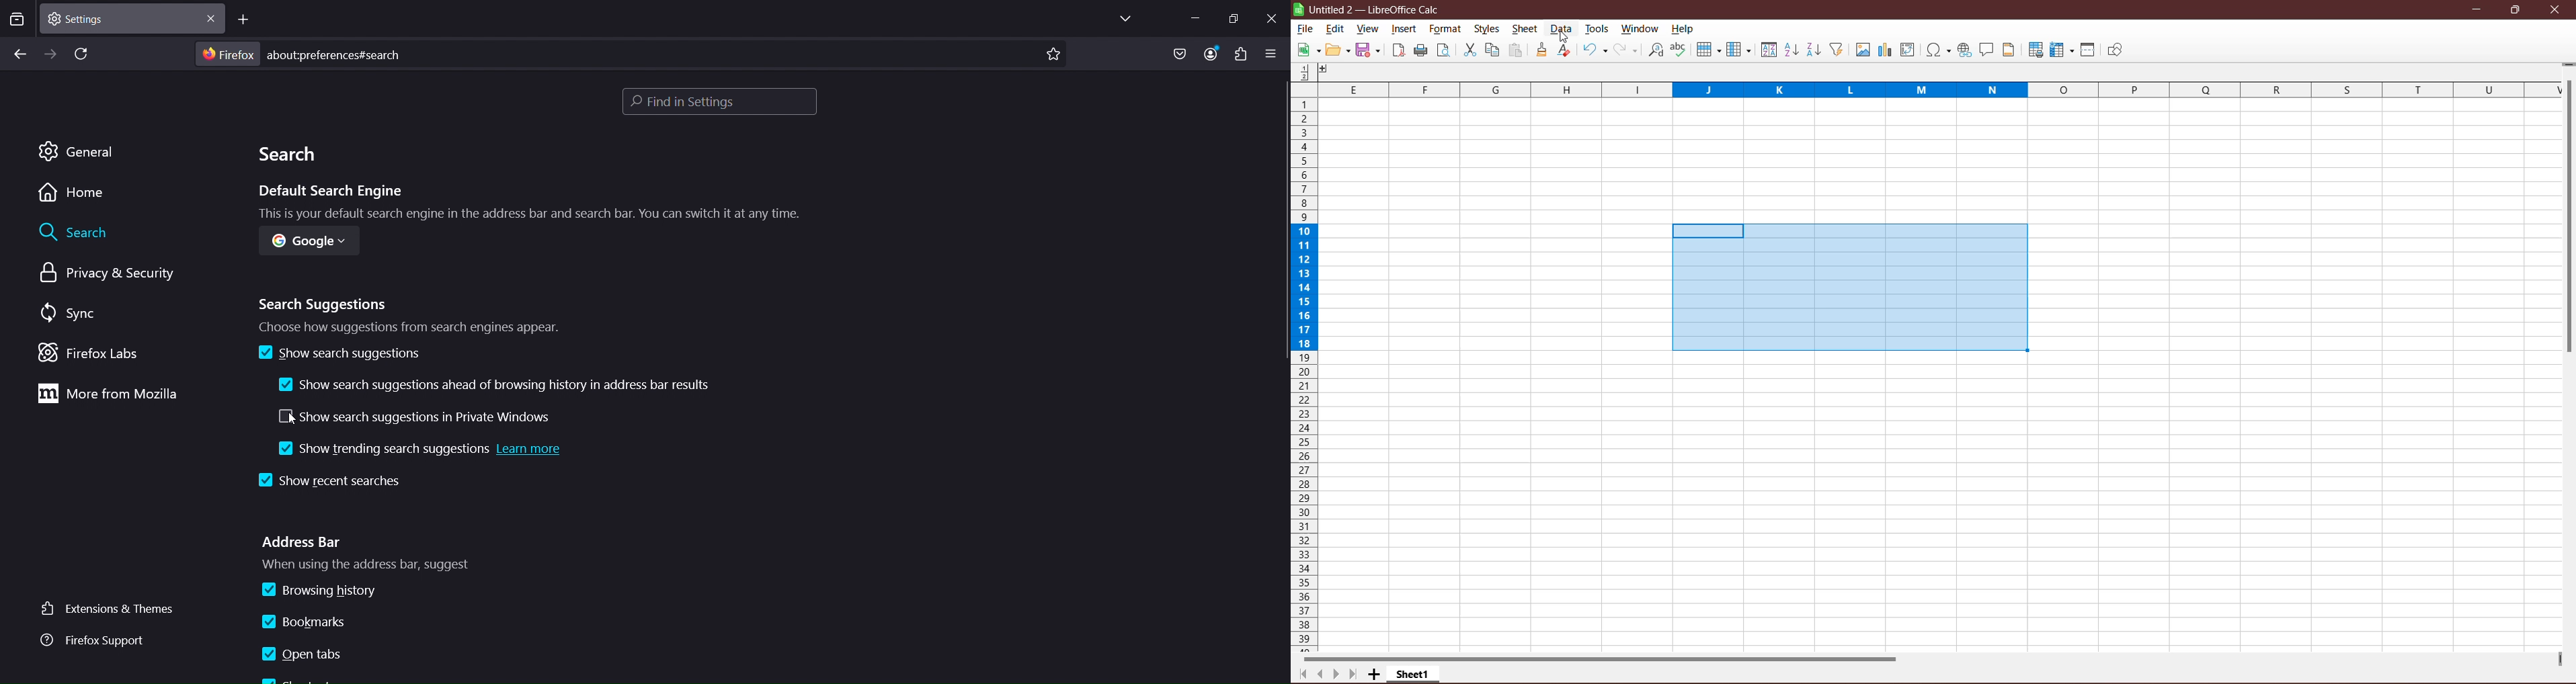 This screenshot has width=2576, height=700. Describe the element at coordinates (84, 55) in the screenshot. I see `reload` at that location.